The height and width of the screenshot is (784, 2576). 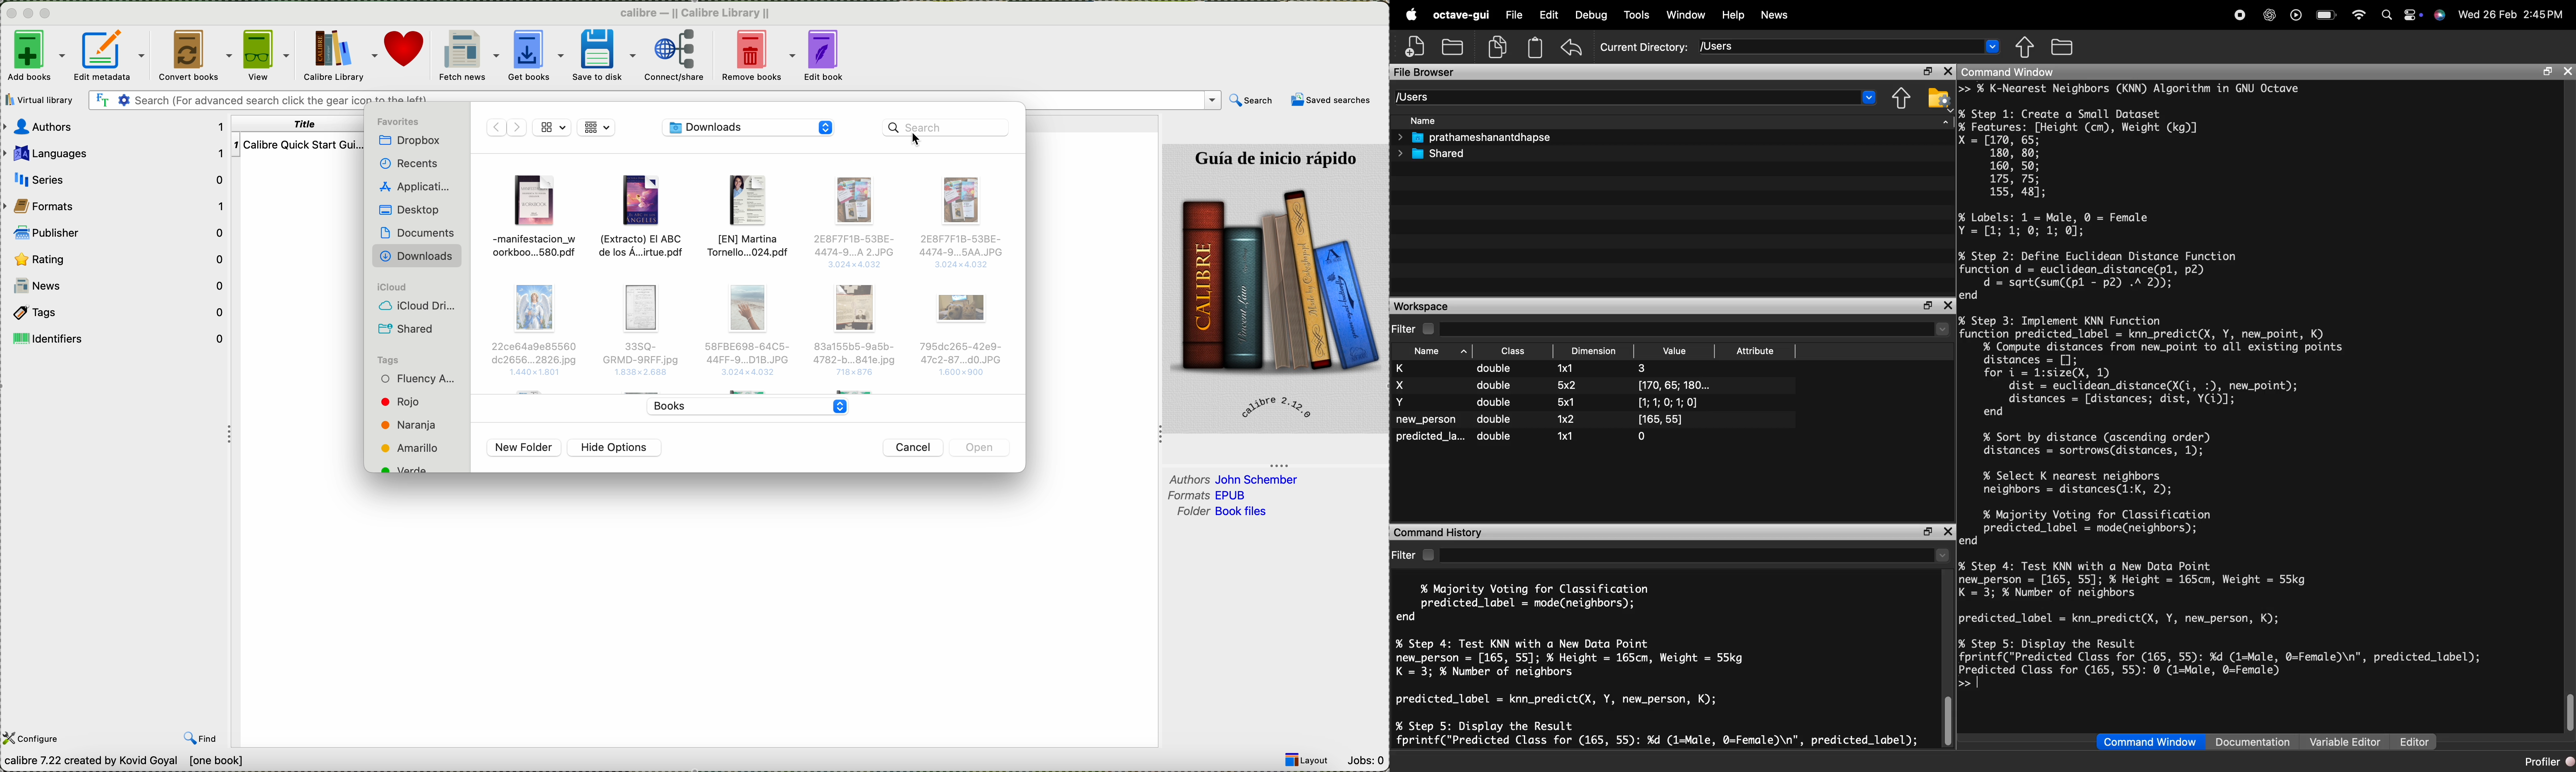 What do you see at coordinates (1210, 495) in the screenshot?
I see `formats` at bounding box center [1210, 495].